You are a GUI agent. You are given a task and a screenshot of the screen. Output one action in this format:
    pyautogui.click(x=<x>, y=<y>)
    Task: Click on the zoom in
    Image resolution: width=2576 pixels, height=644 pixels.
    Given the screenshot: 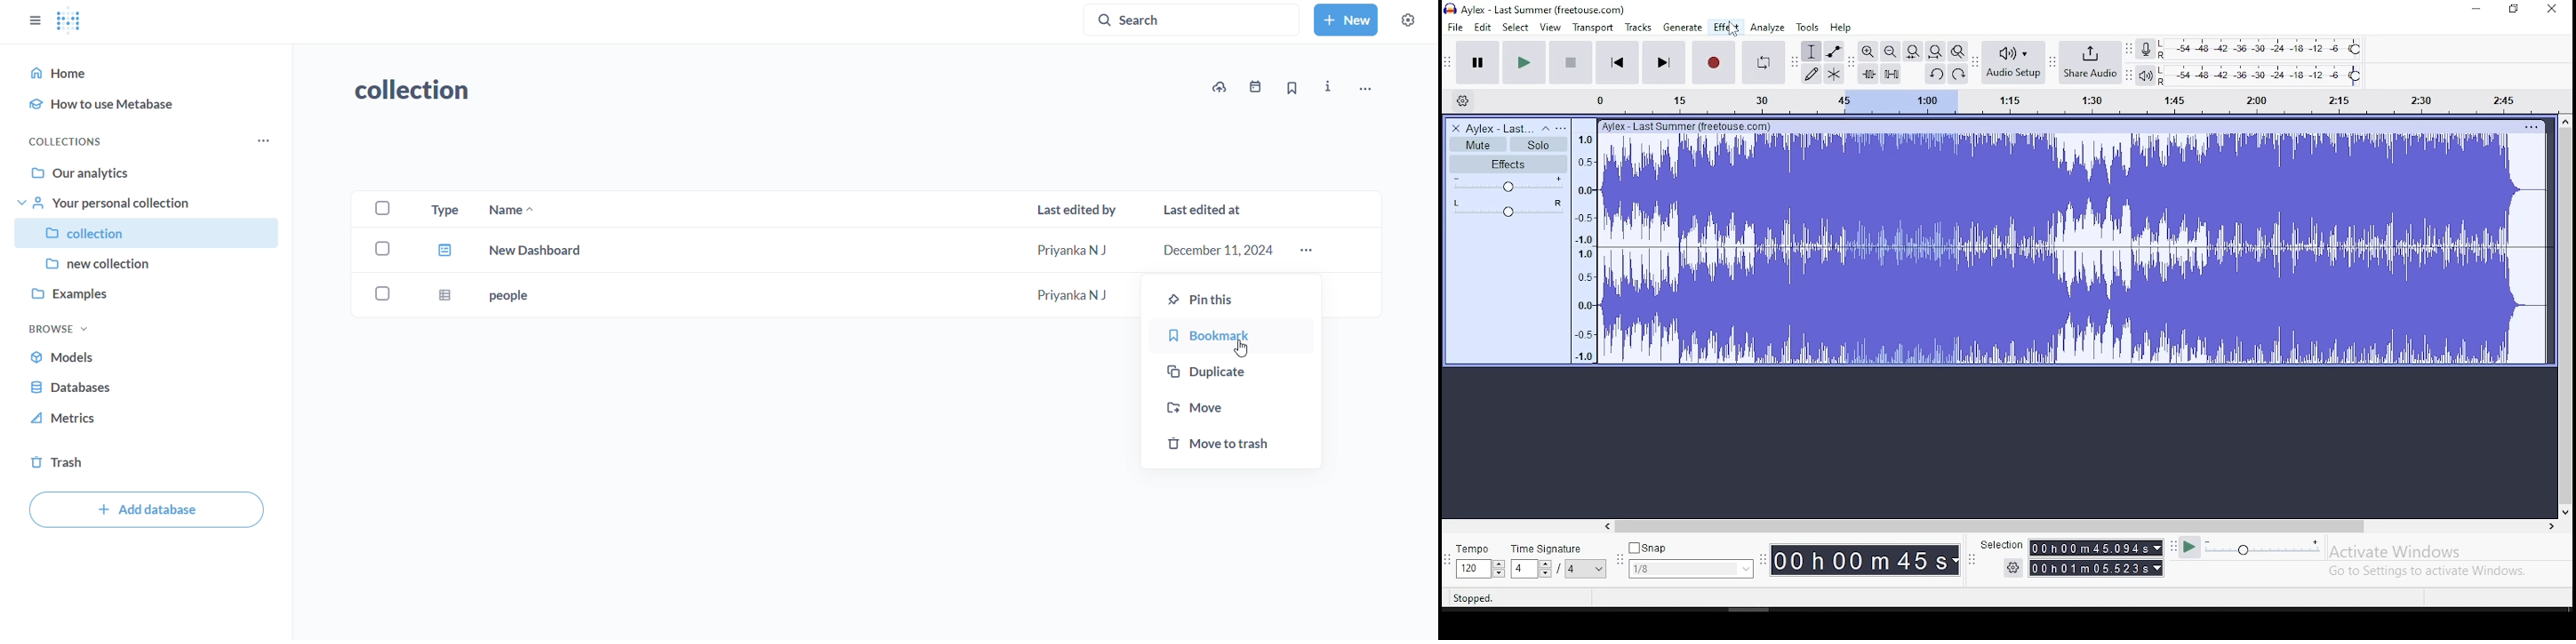 What is the action you would take?
    pyautogui.click(x=1868, y=52)
    